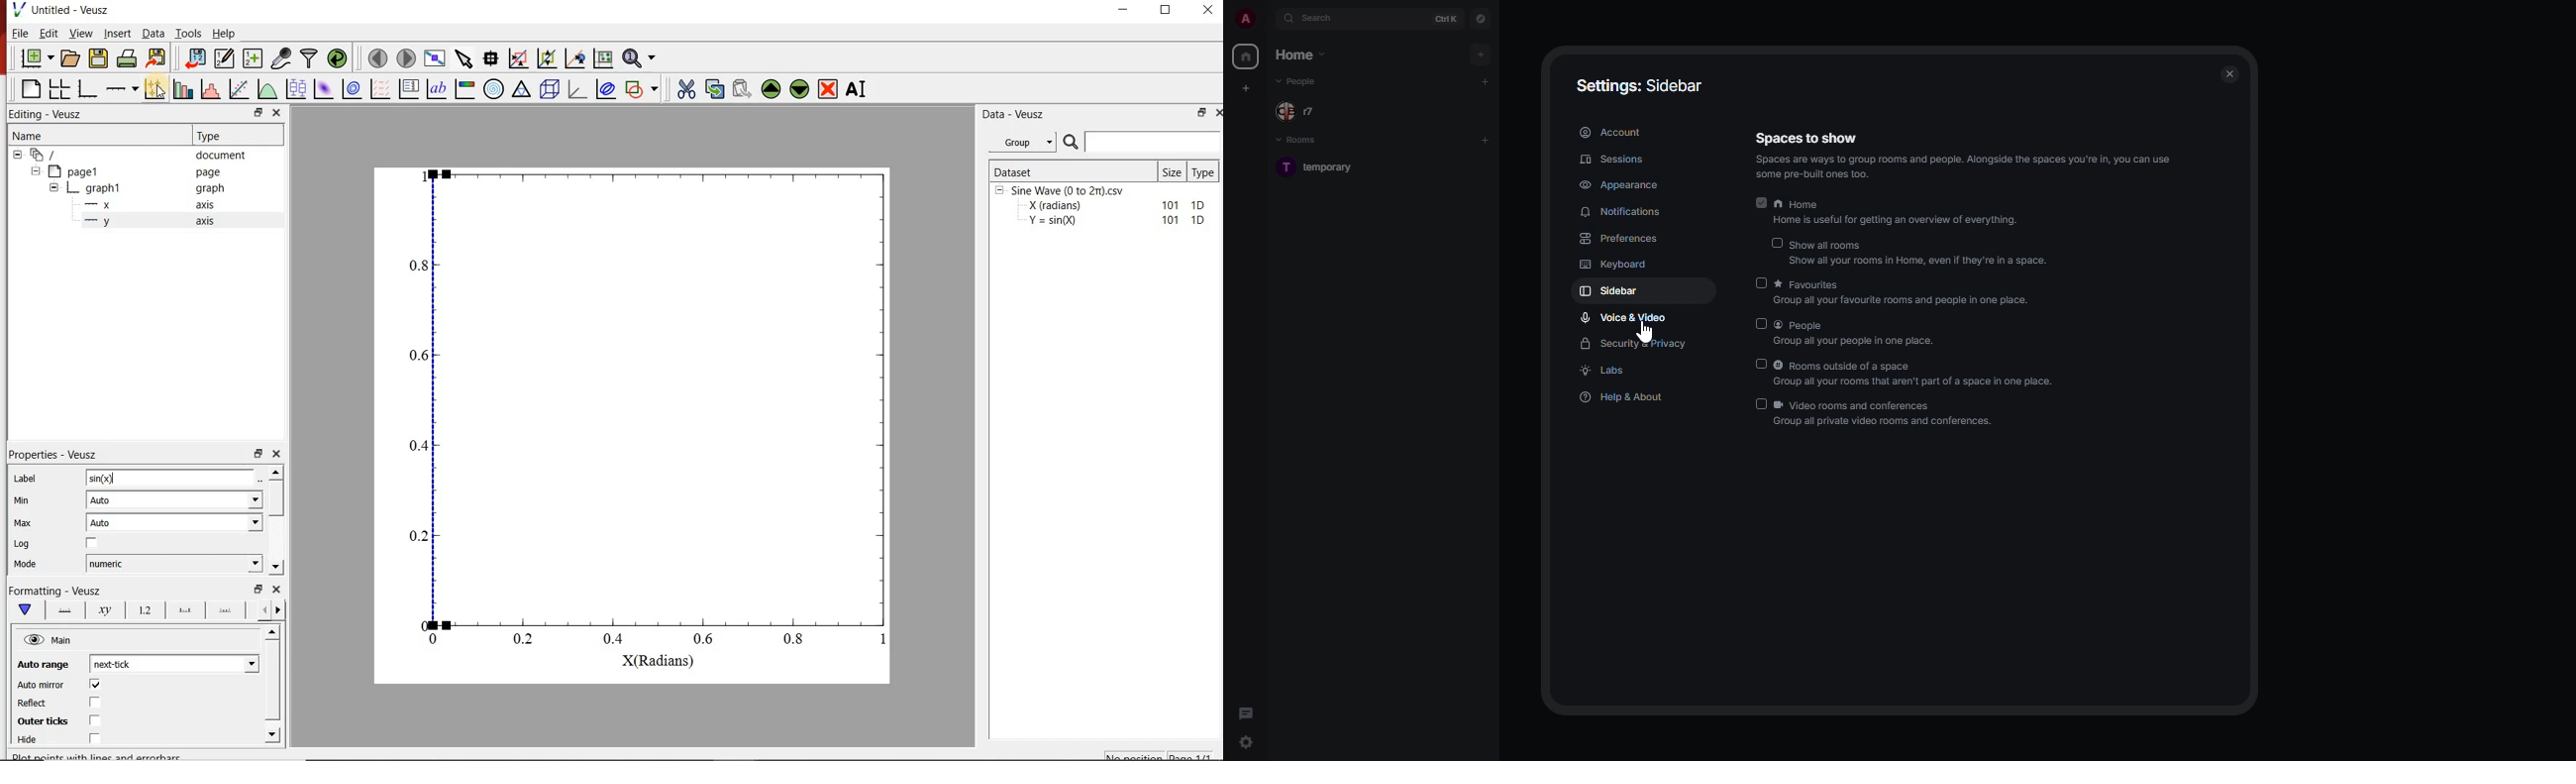  I want to click on down arrow, so click(24, 610).